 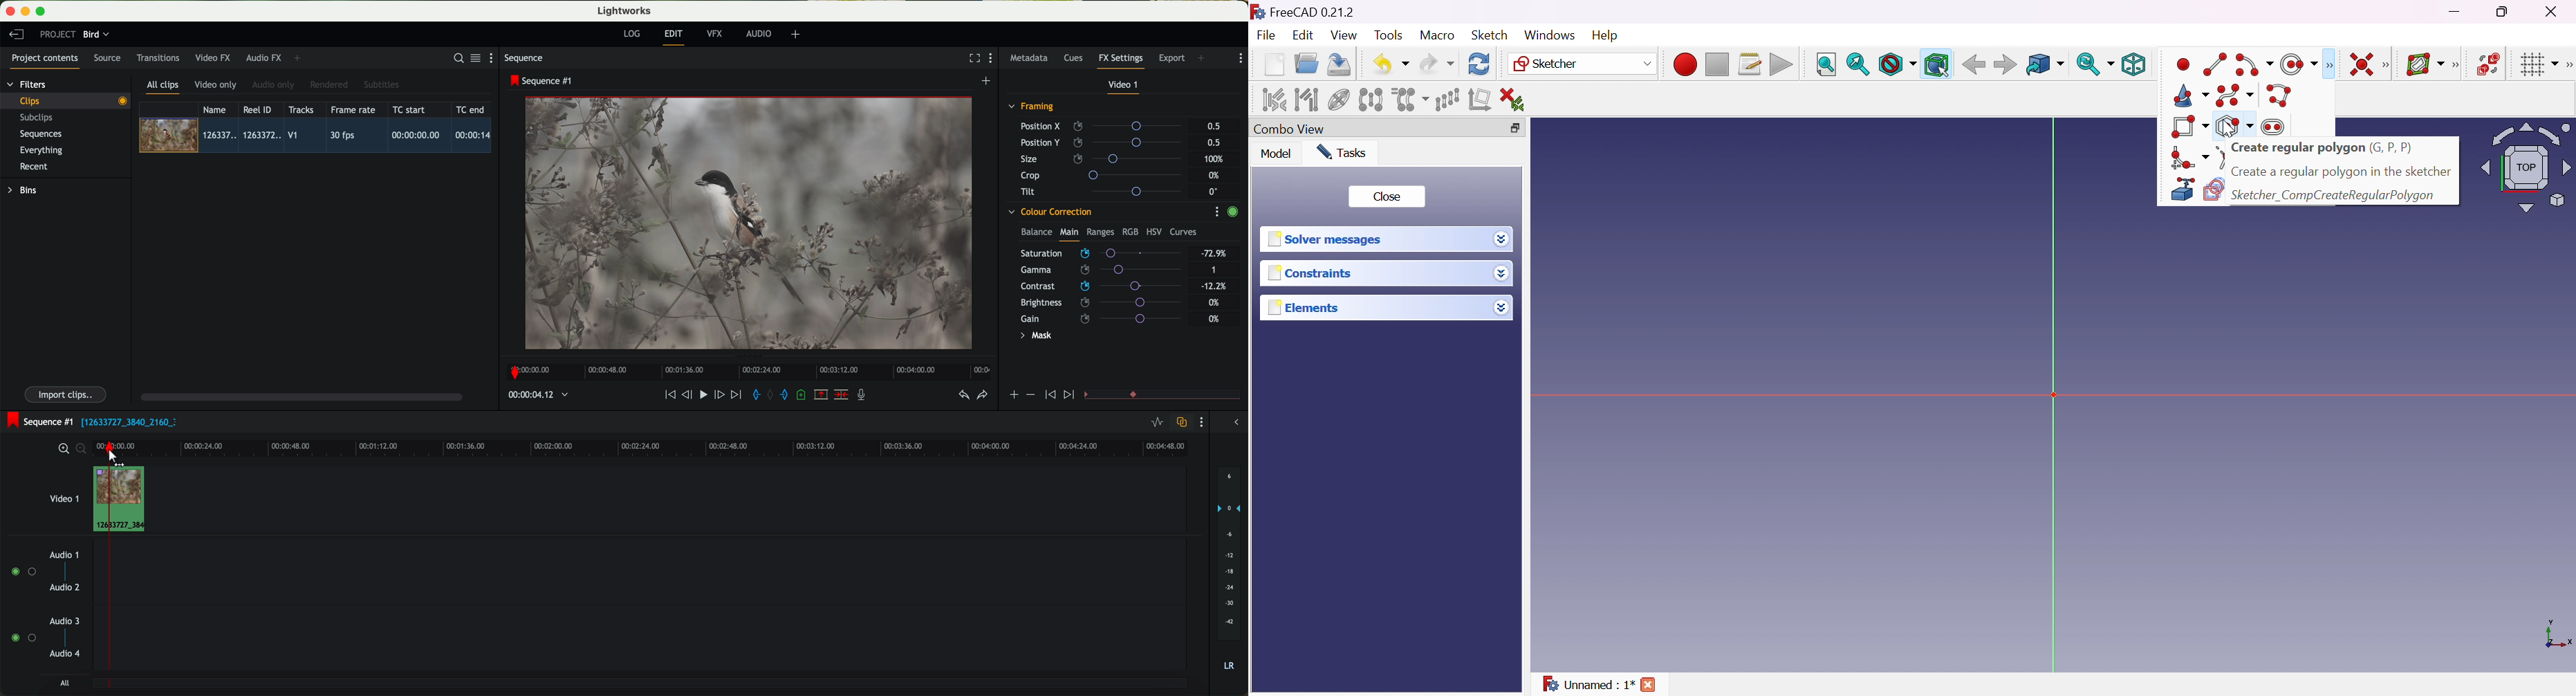 What do you see at coordinates (754, 396) in the screenshot?
I see `add 'in' mark` at bounding box center [754, 396].